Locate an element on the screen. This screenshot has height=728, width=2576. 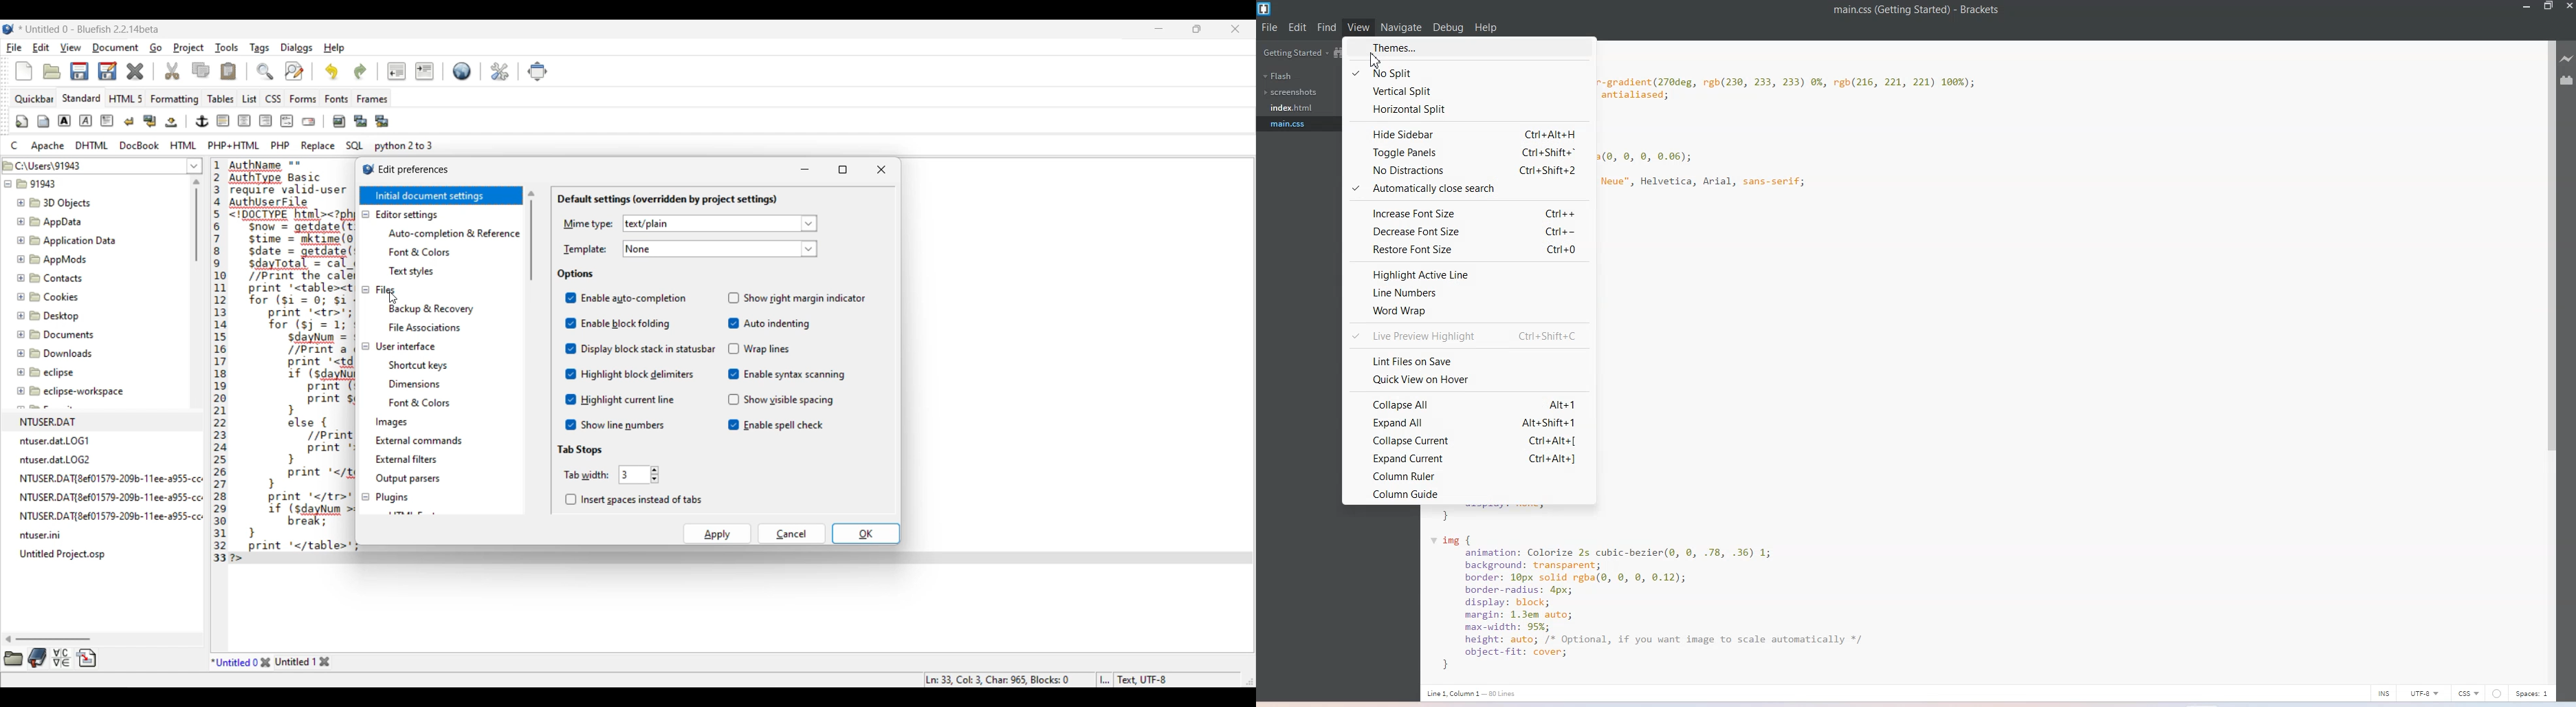
No Distractions is located at coordinates (1466, 170).